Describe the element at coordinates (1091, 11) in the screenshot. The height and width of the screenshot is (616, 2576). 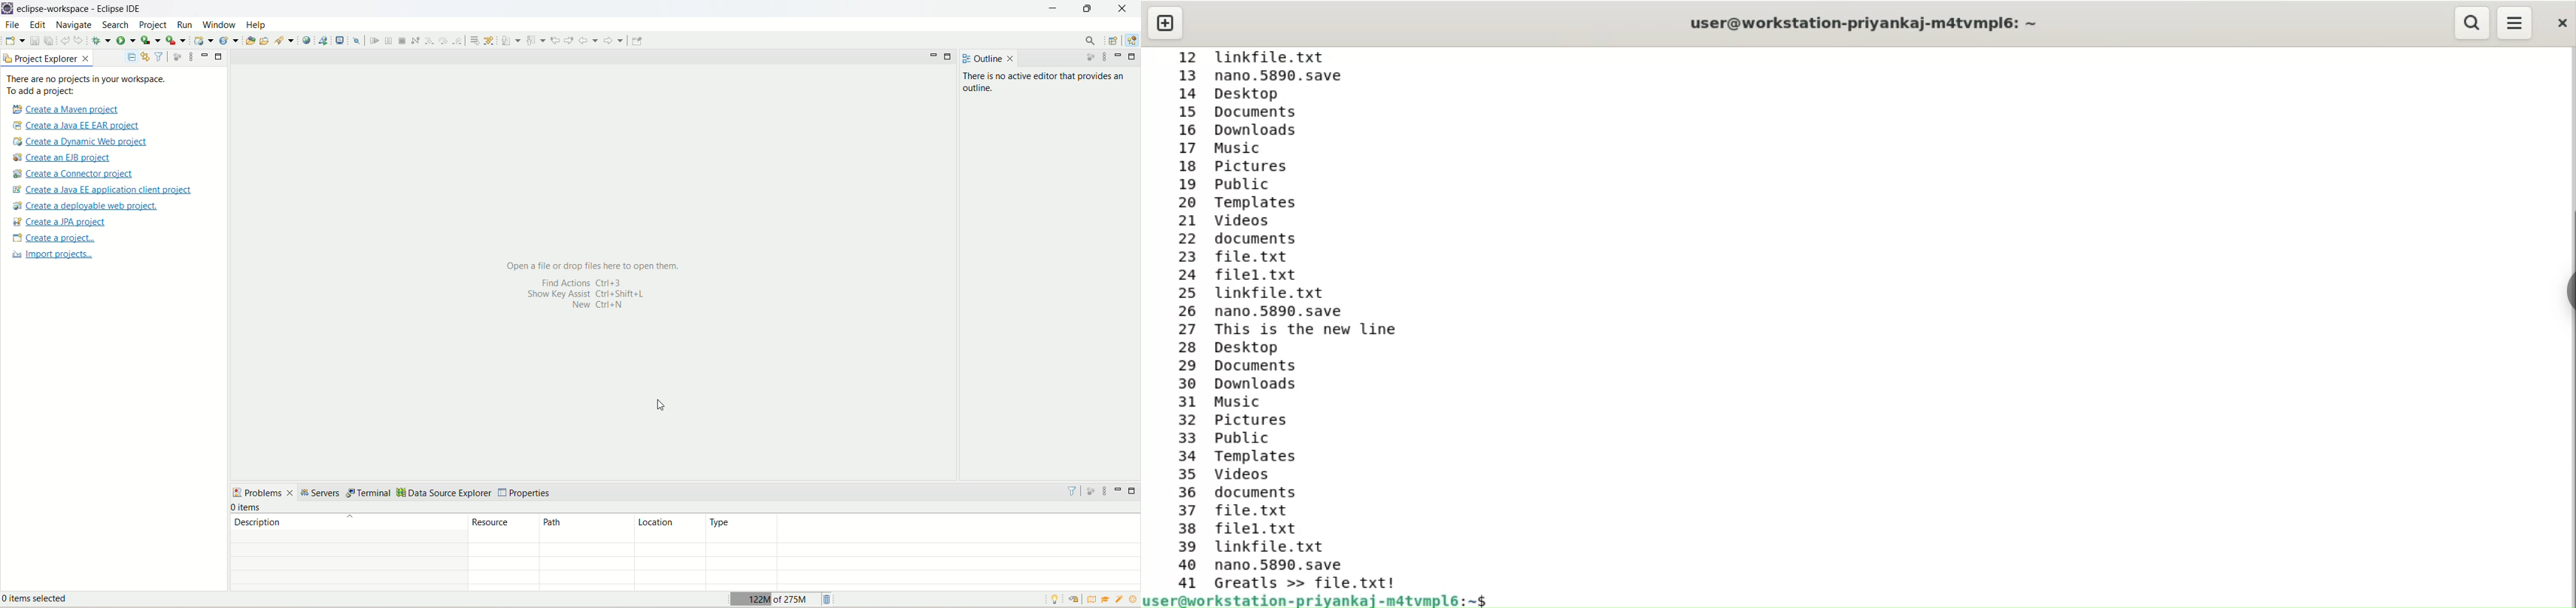
I see `maximize` at that location.